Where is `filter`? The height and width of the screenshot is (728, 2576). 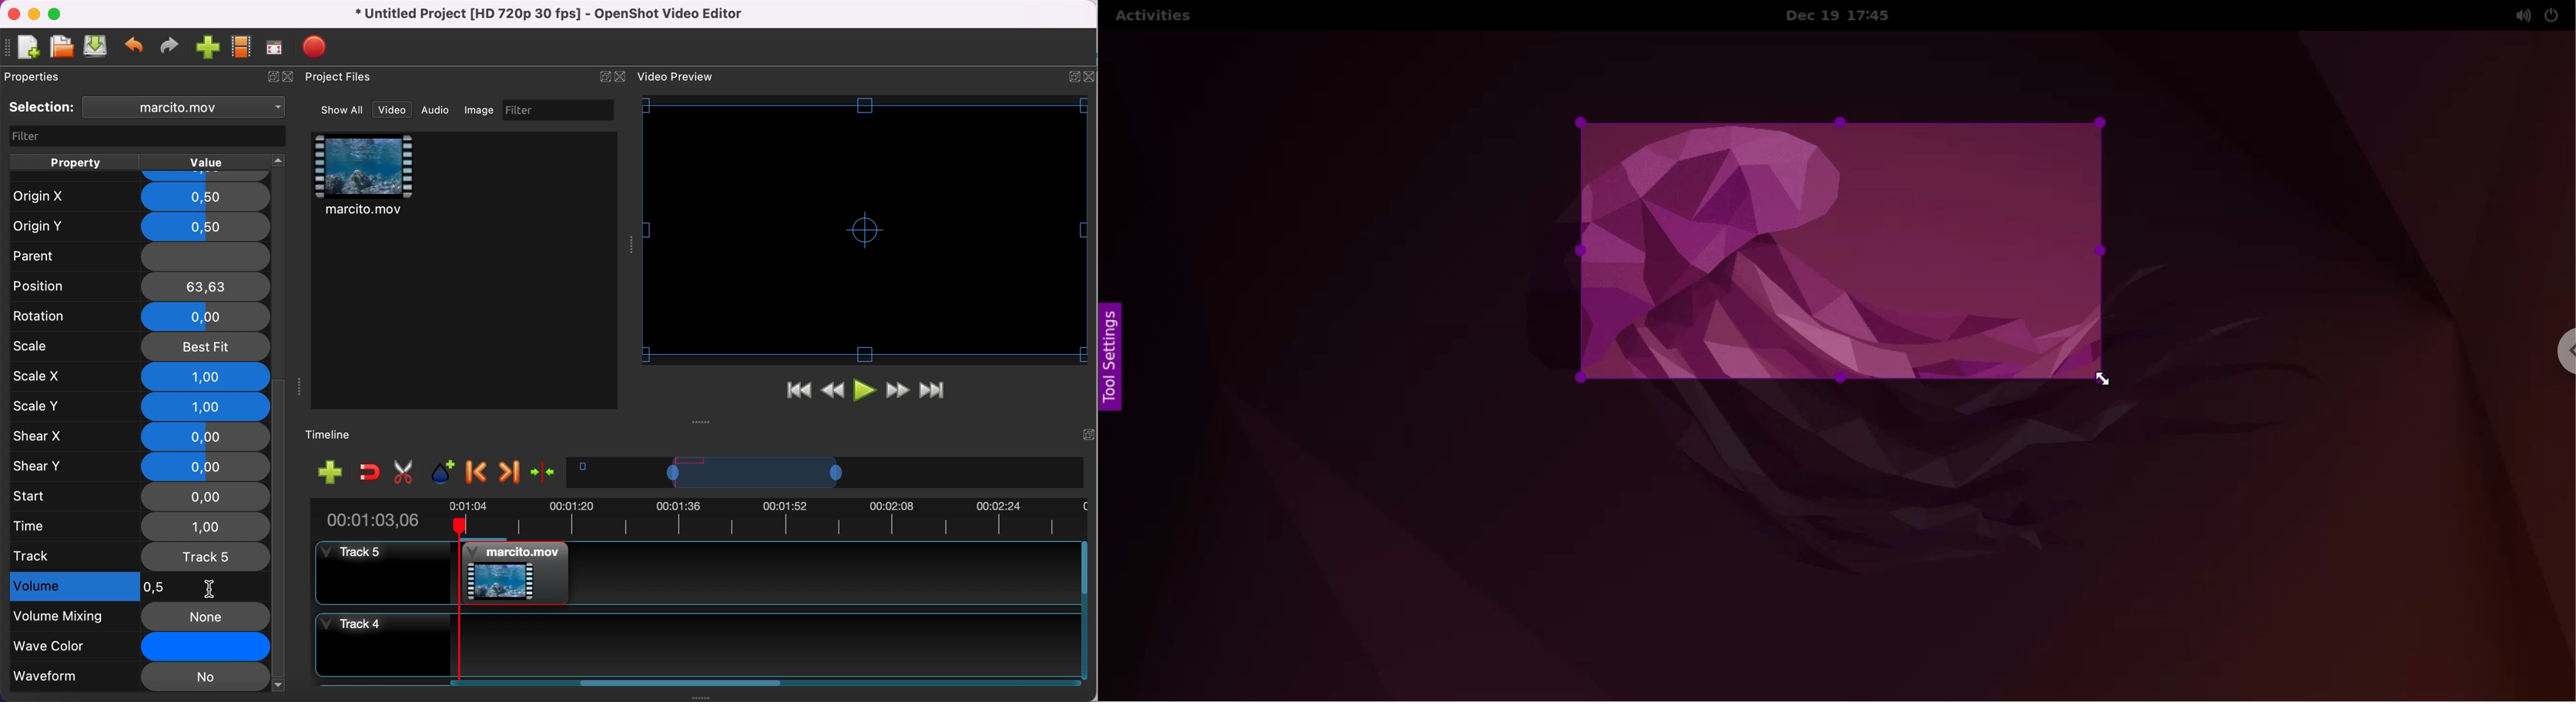 filter is located at coordinates (149, 137).